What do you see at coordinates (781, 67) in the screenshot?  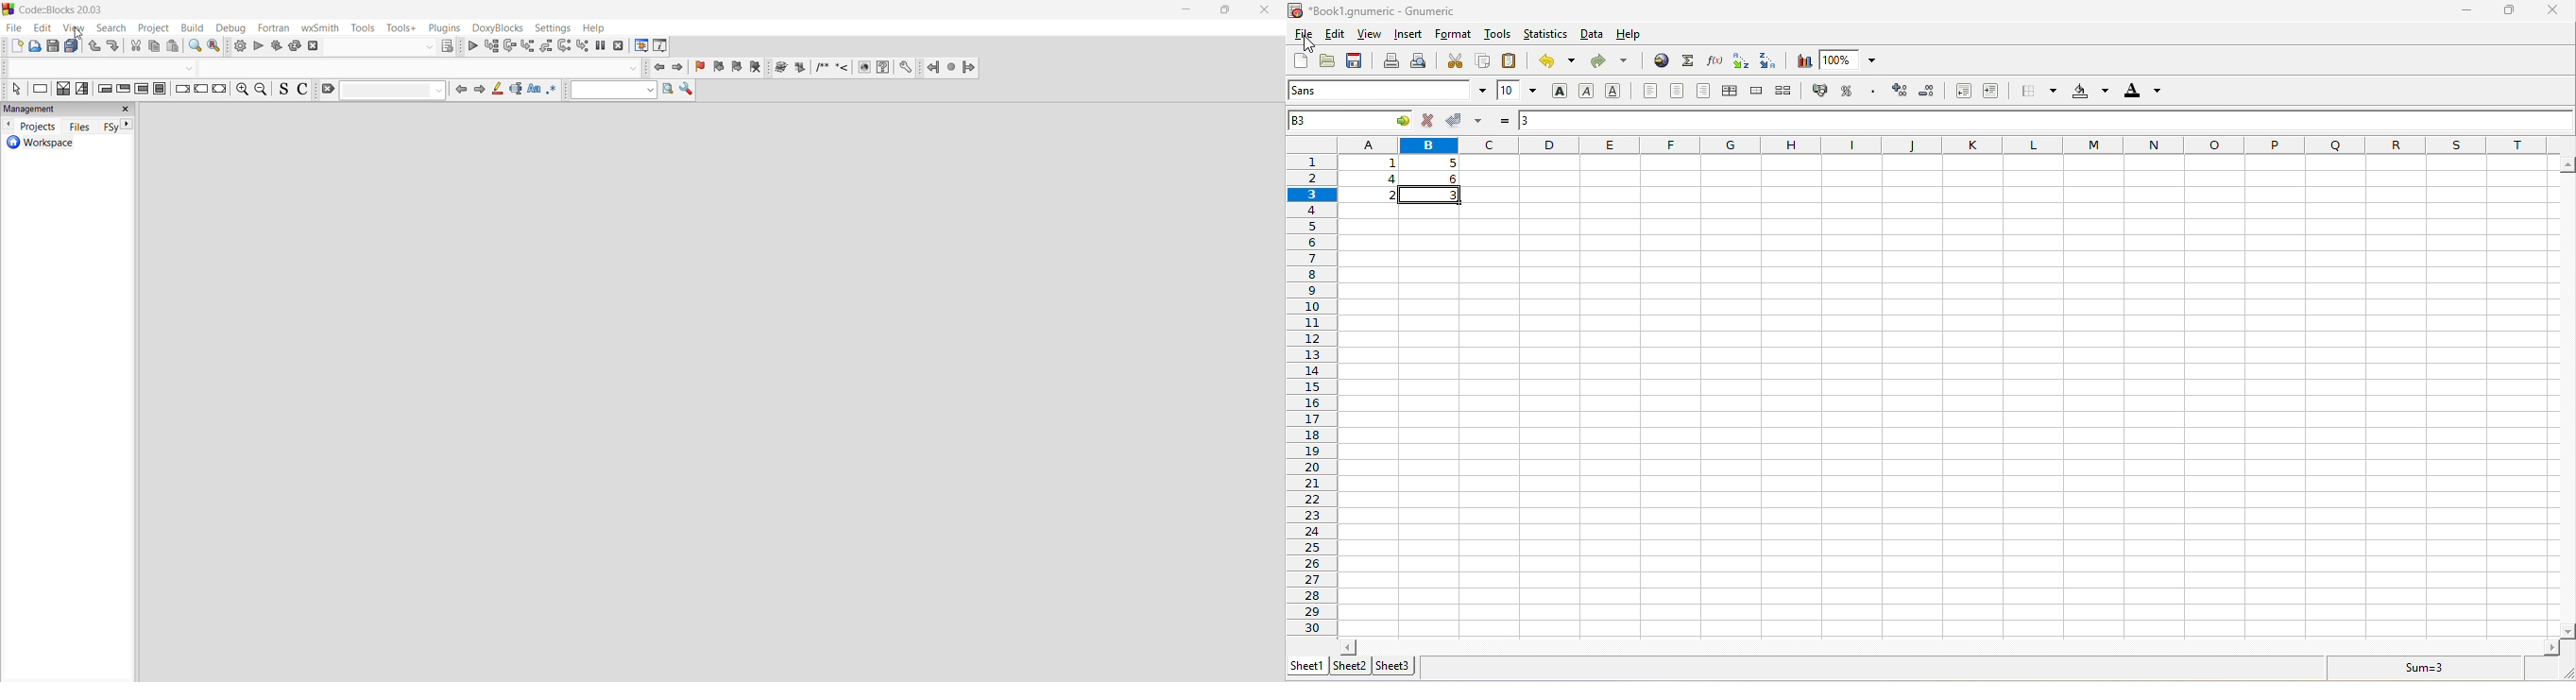 I see `Run doxywizard` at bounding box center [781, 67].